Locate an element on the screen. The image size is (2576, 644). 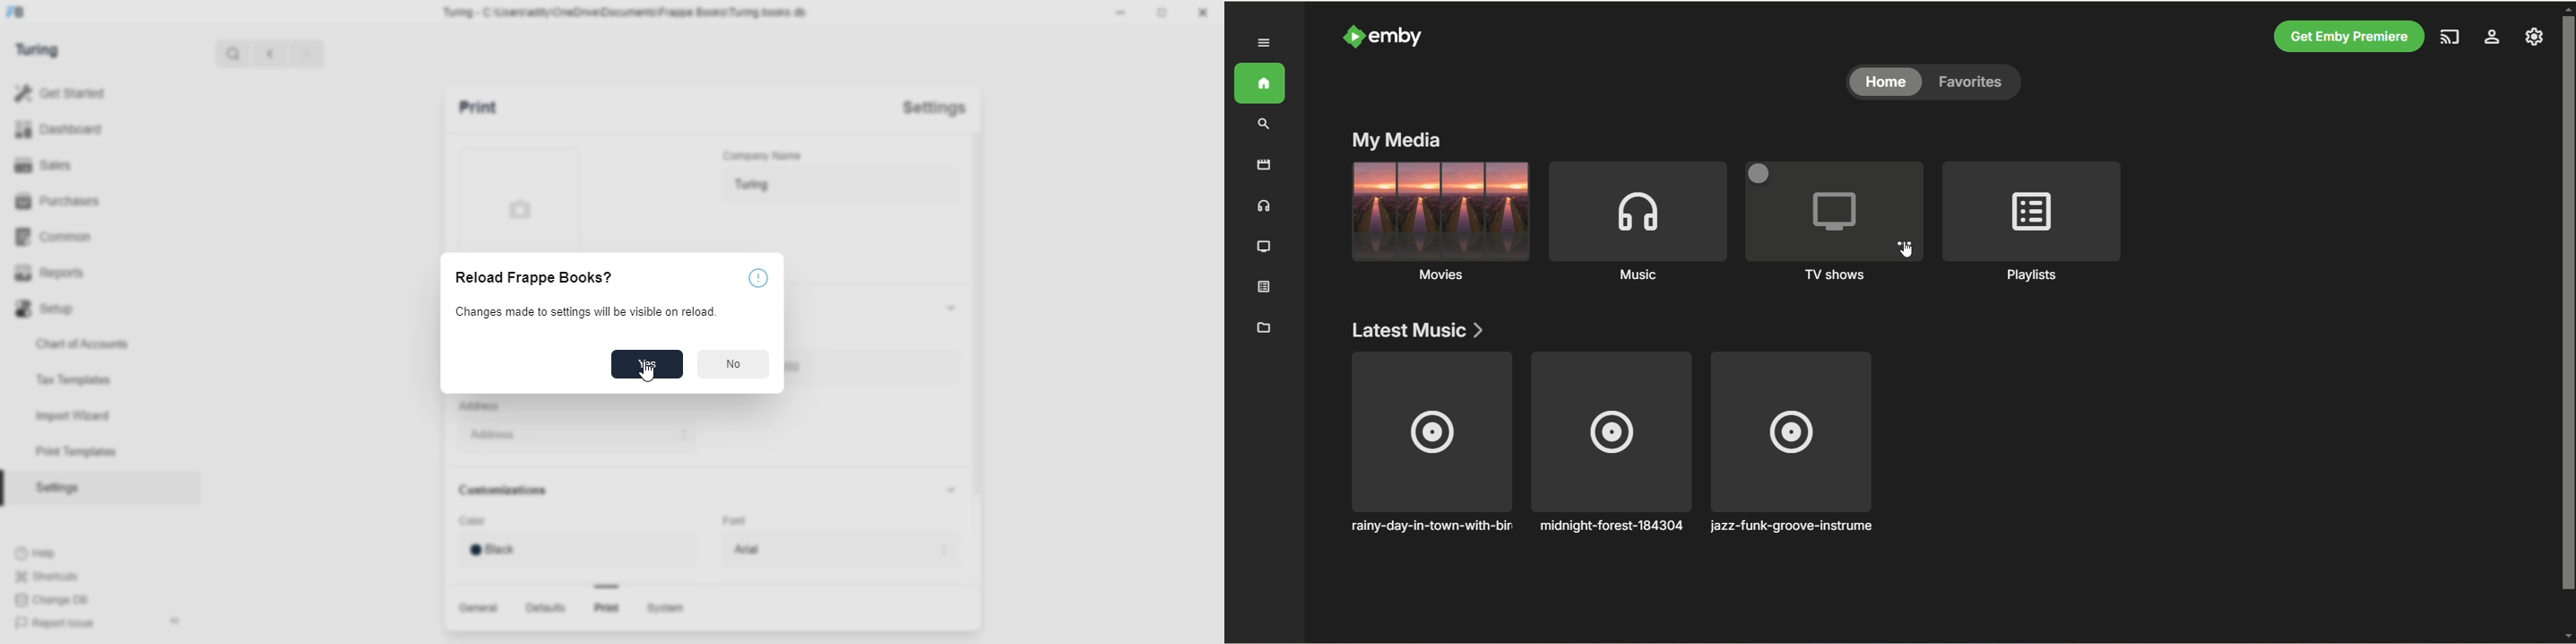
collapse is located at coordinates (952, 307).